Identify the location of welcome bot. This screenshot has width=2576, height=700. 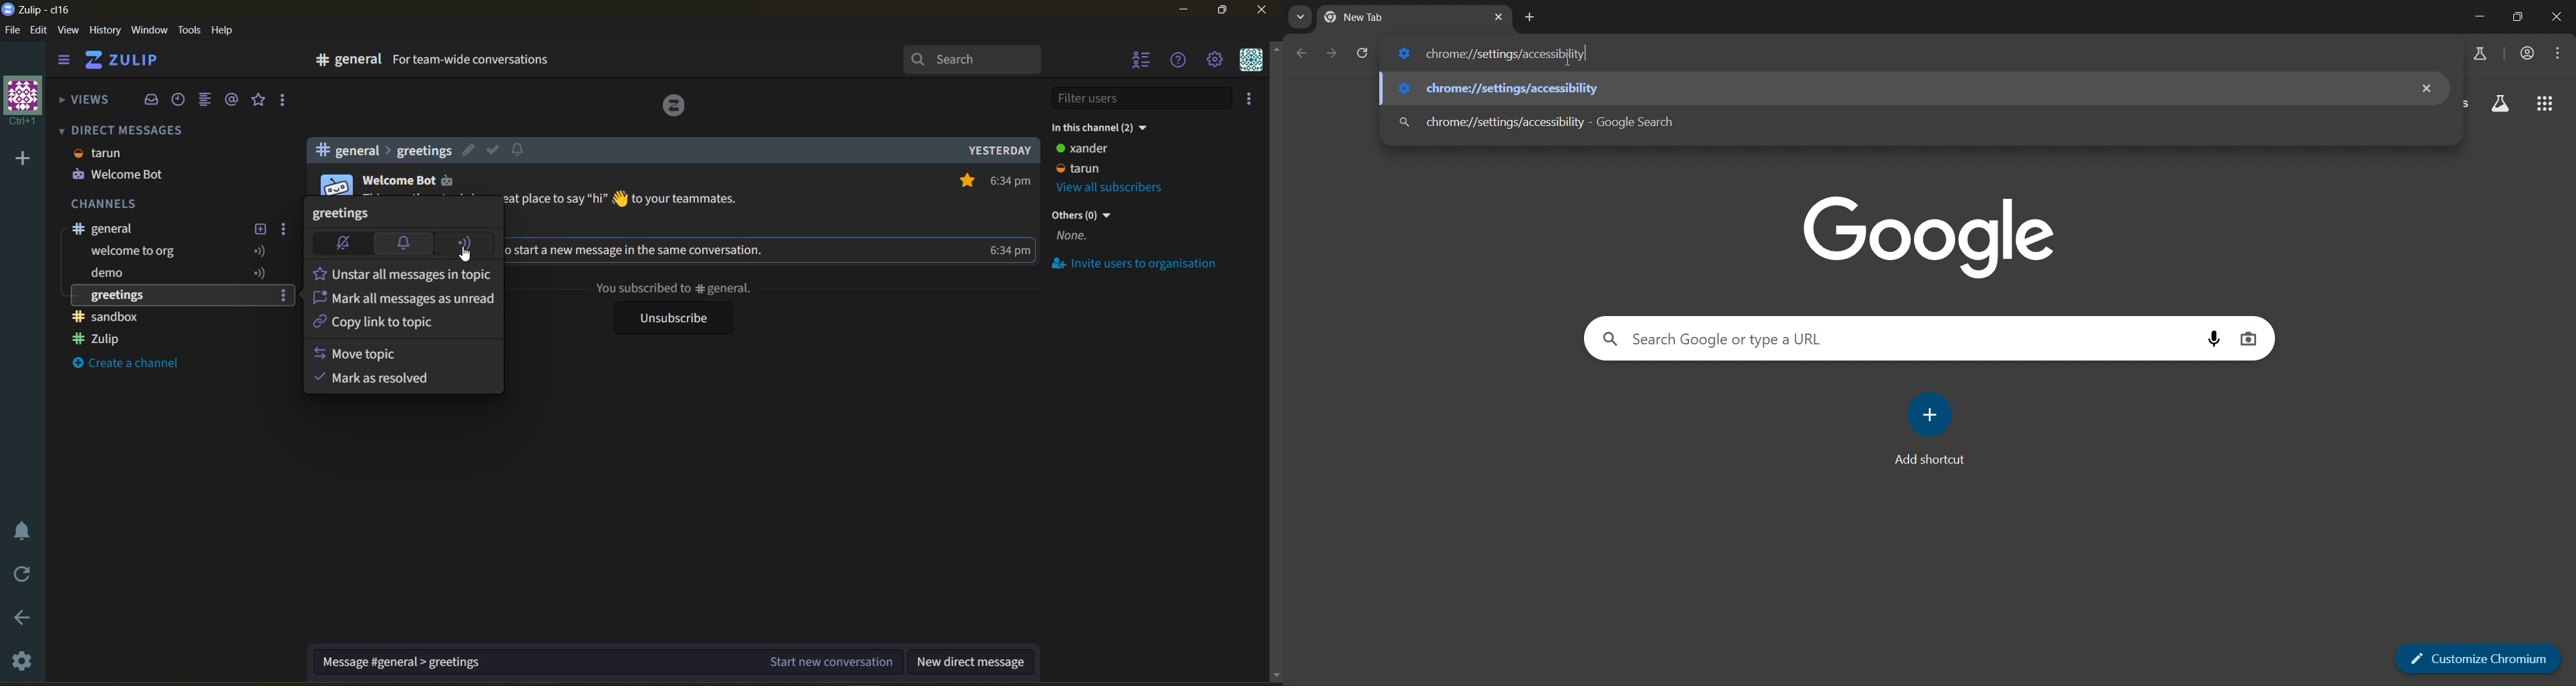
(397, 183).